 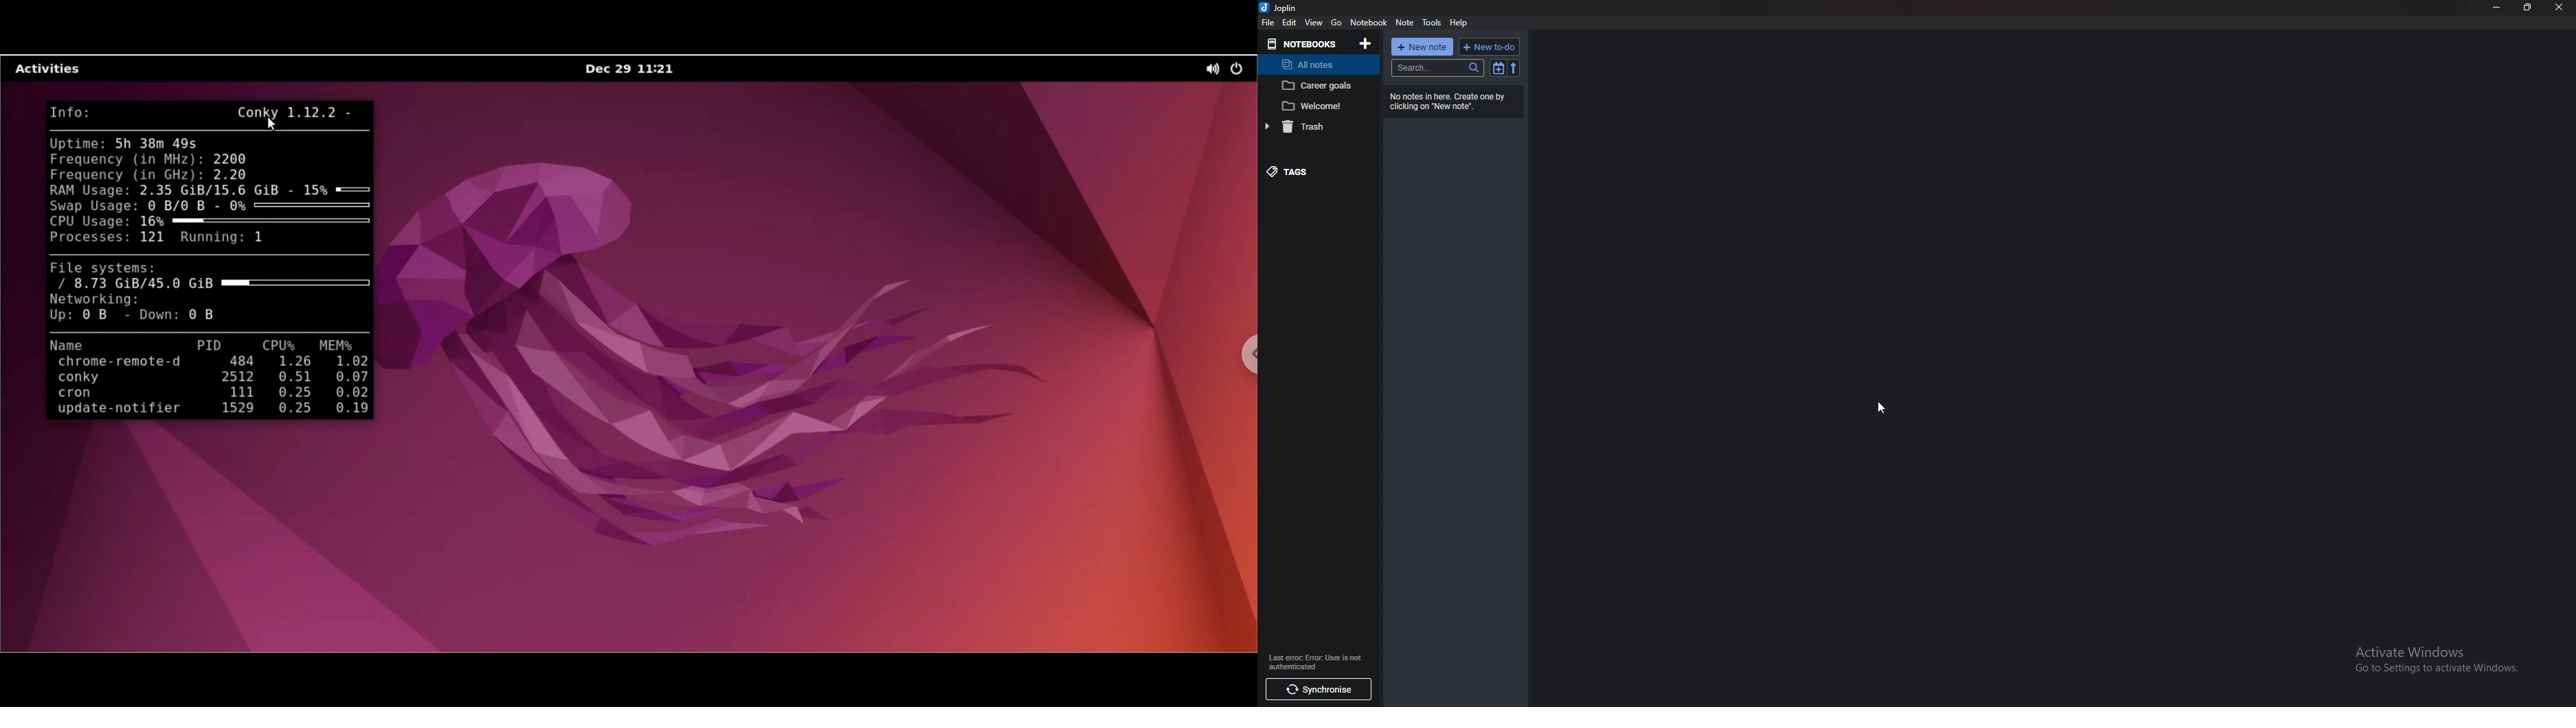 I want to click on Search, so click(x=1438, y=68).